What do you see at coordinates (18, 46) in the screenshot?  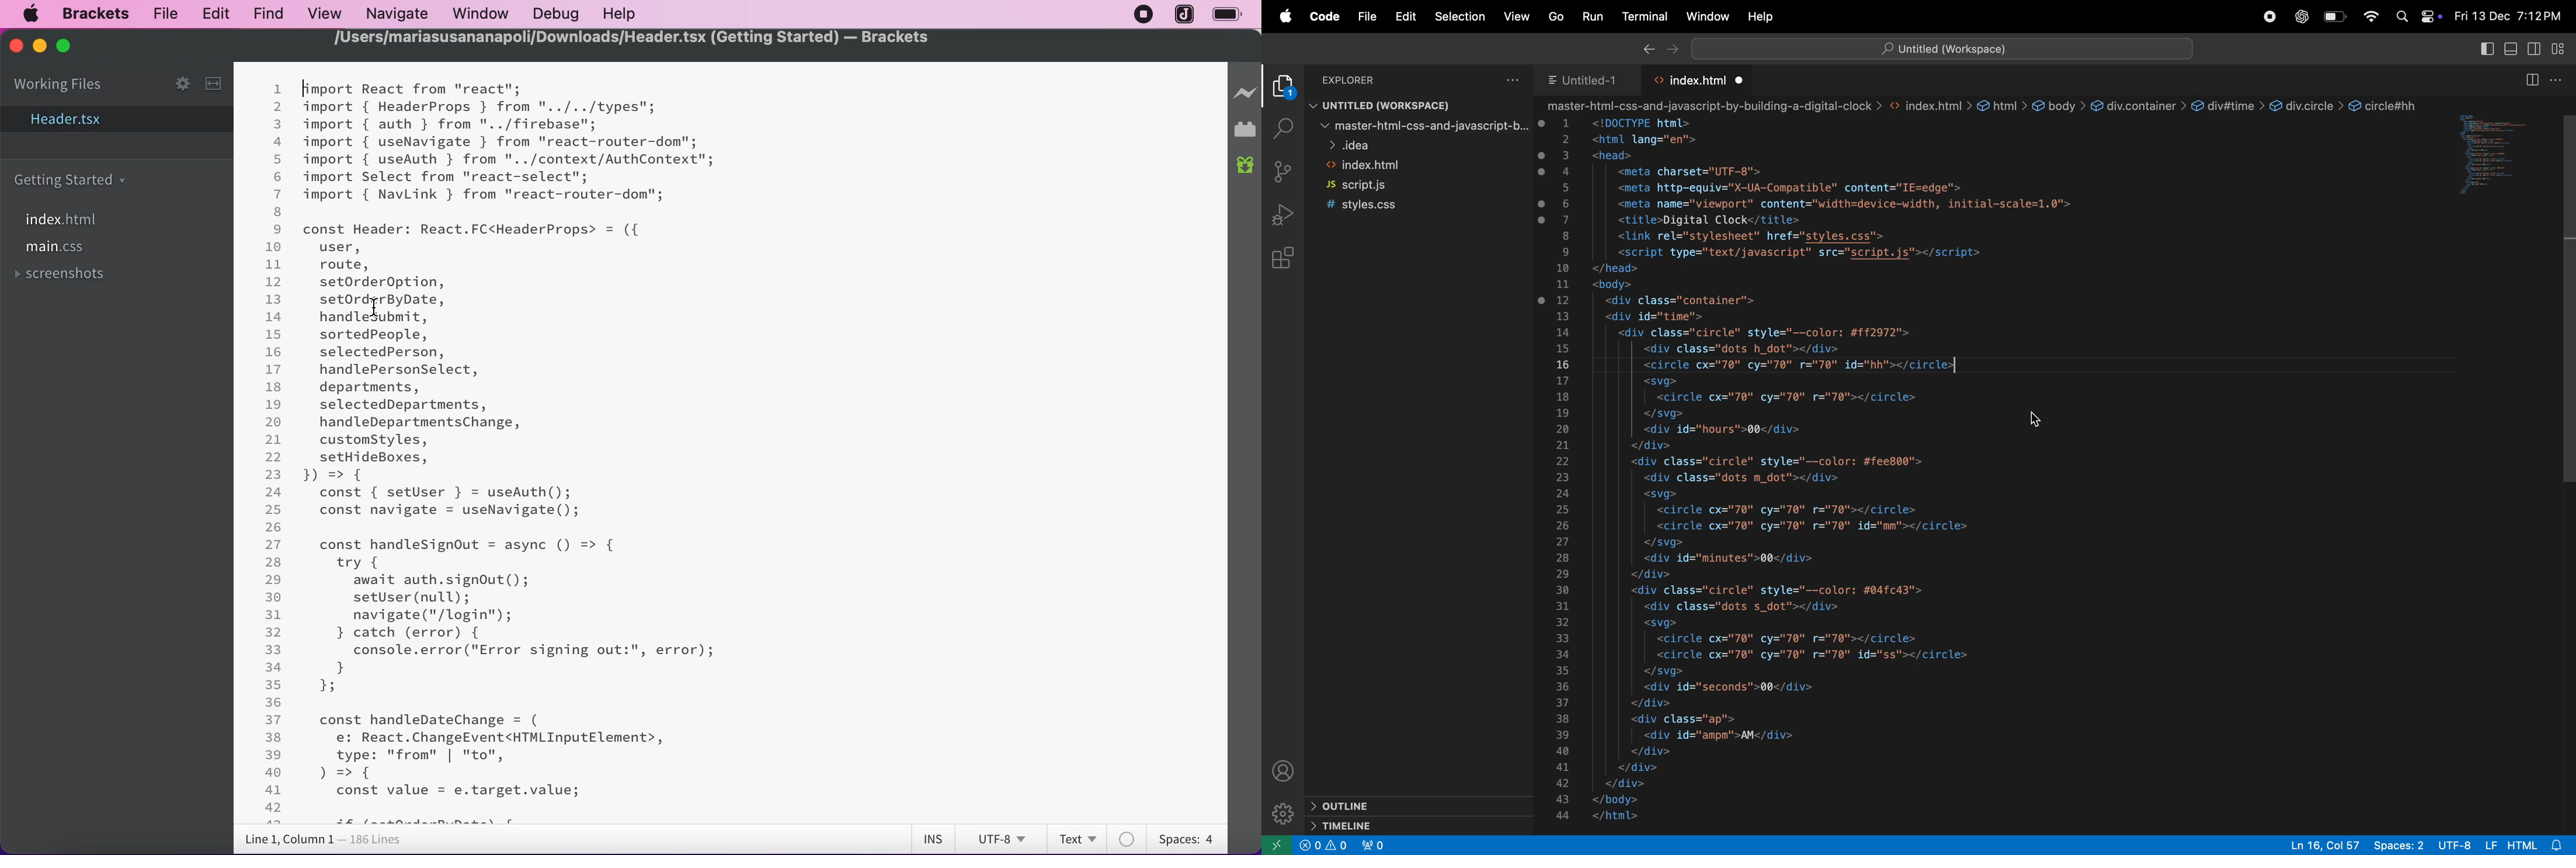 I see `close` at bounding box center [18, 46].